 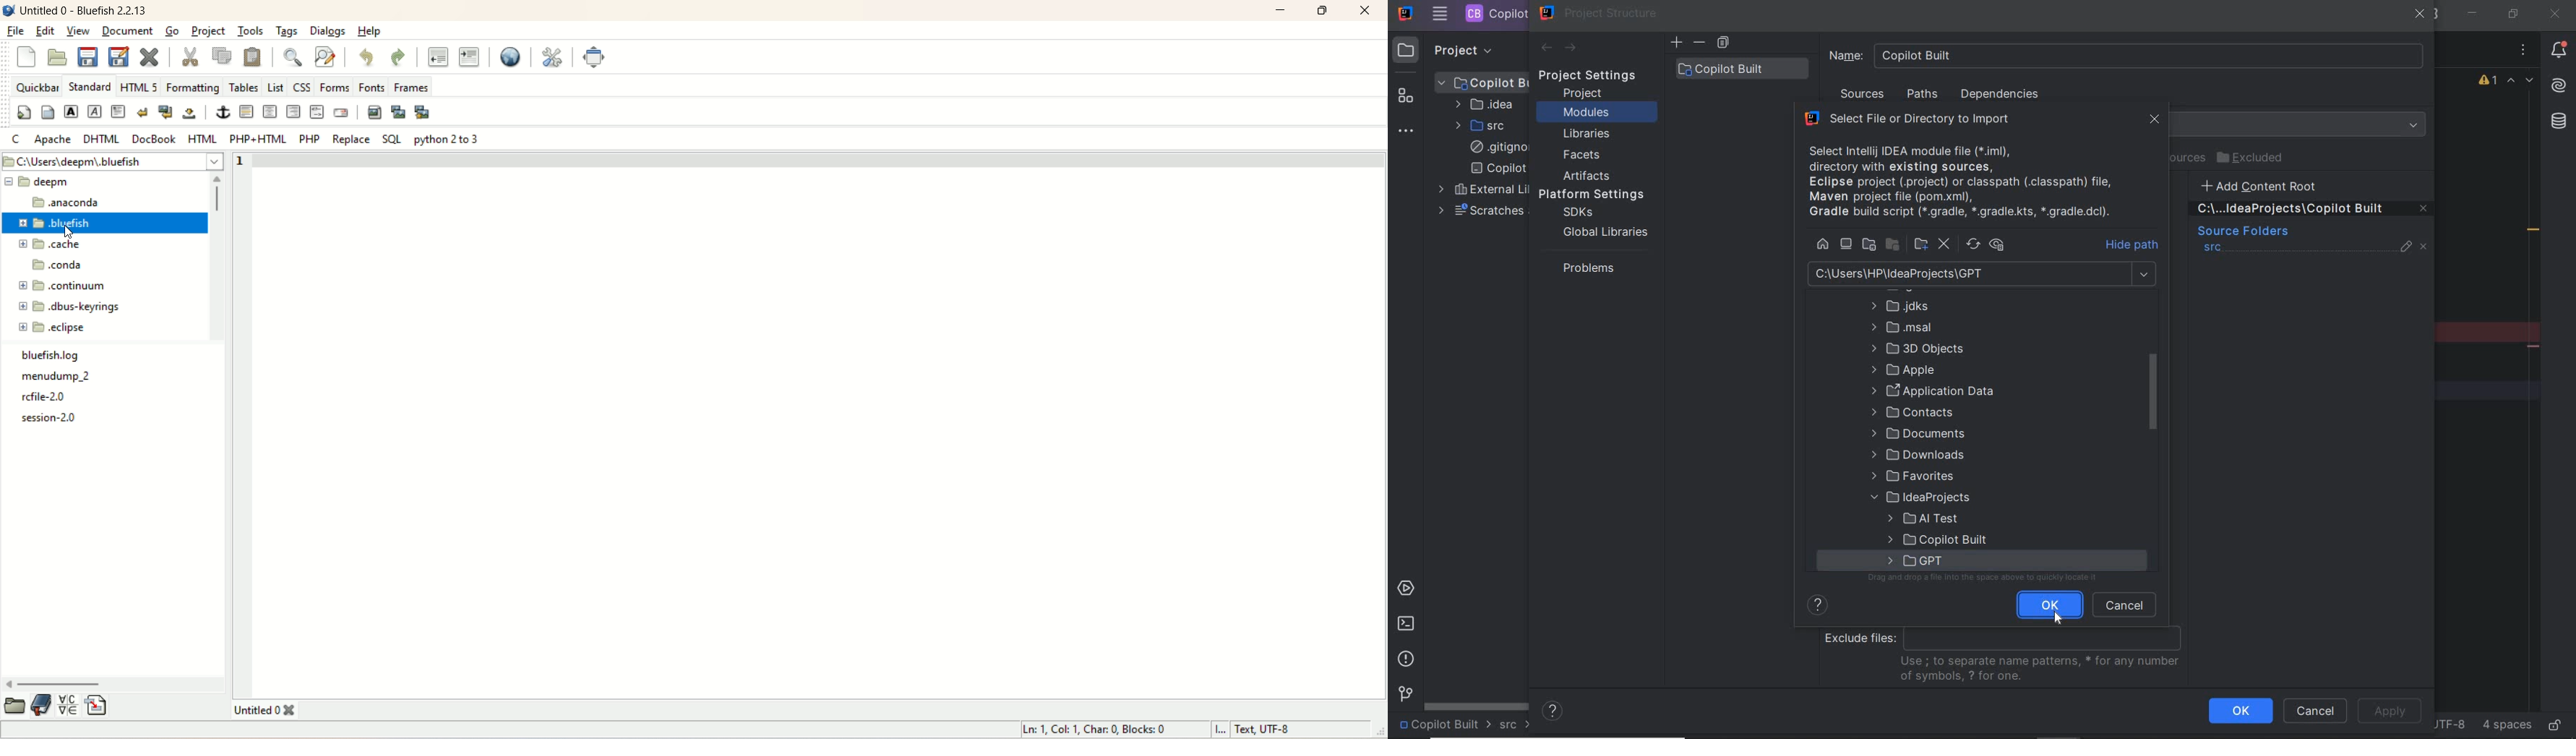 I want to click on email, so click(x=343, y=114).